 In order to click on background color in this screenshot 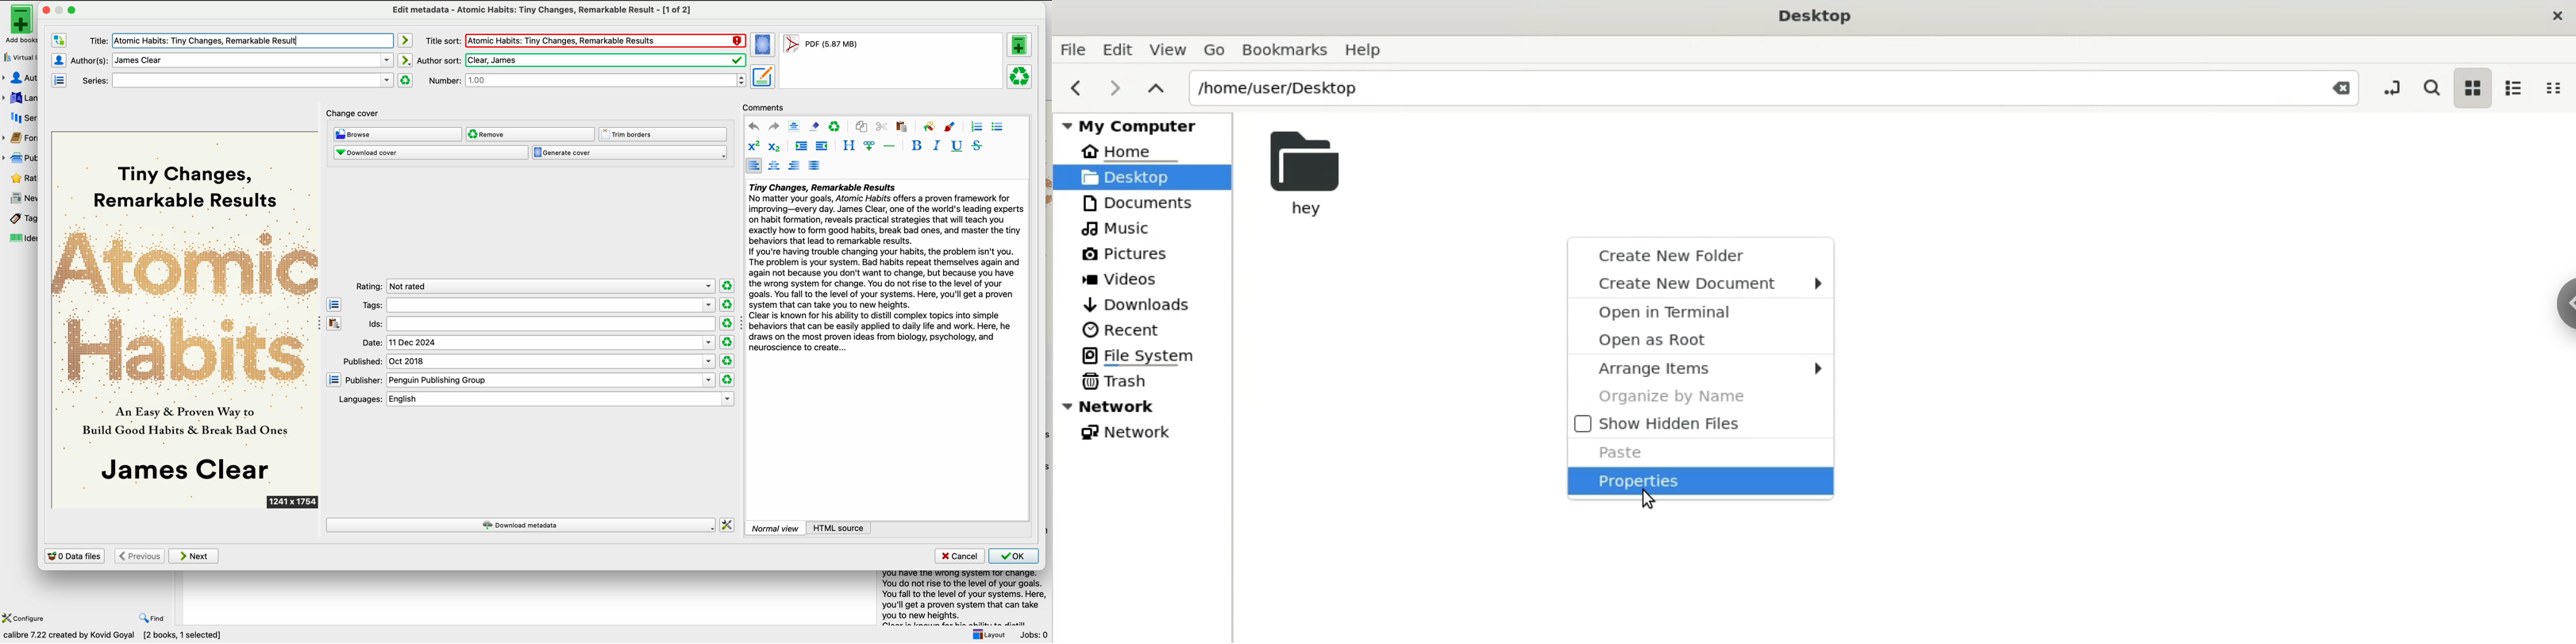, I will do `click(928, 126)`.